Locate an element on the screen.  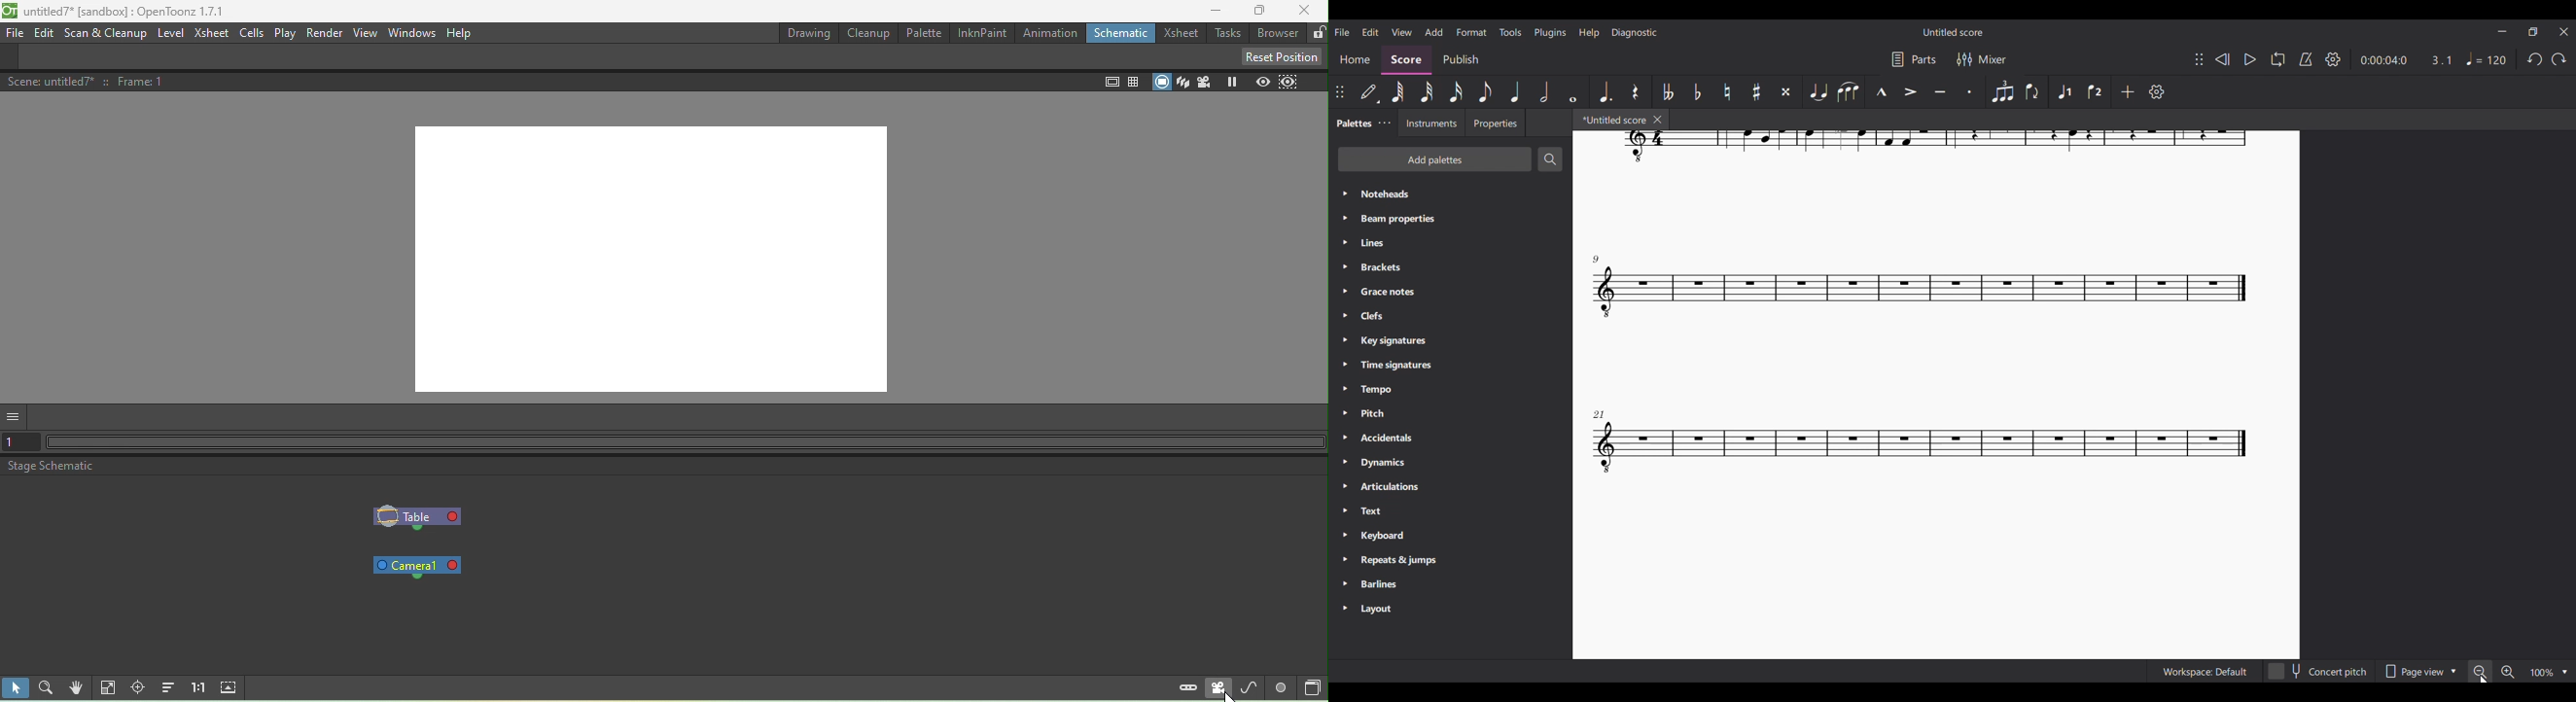
Toggle flat is located at coordinates (1698, 92).